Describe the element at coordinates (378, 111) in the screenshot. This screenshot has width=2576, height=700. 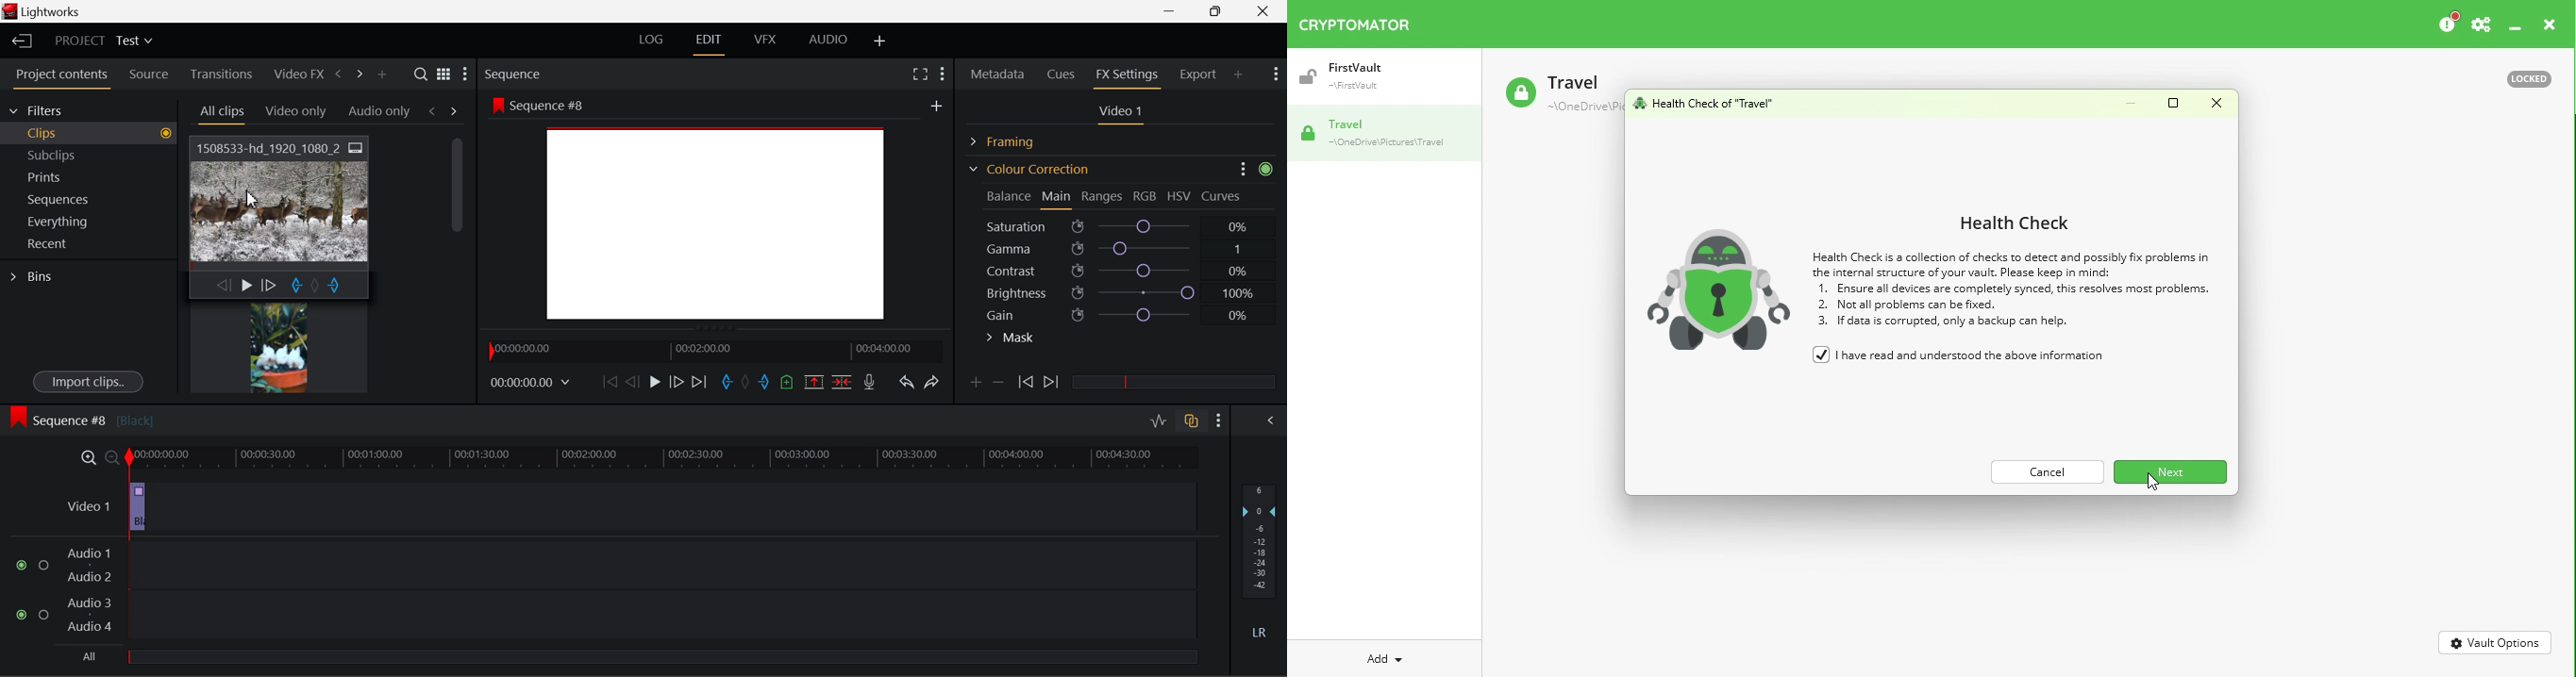
I see `This week Tab` at that location.